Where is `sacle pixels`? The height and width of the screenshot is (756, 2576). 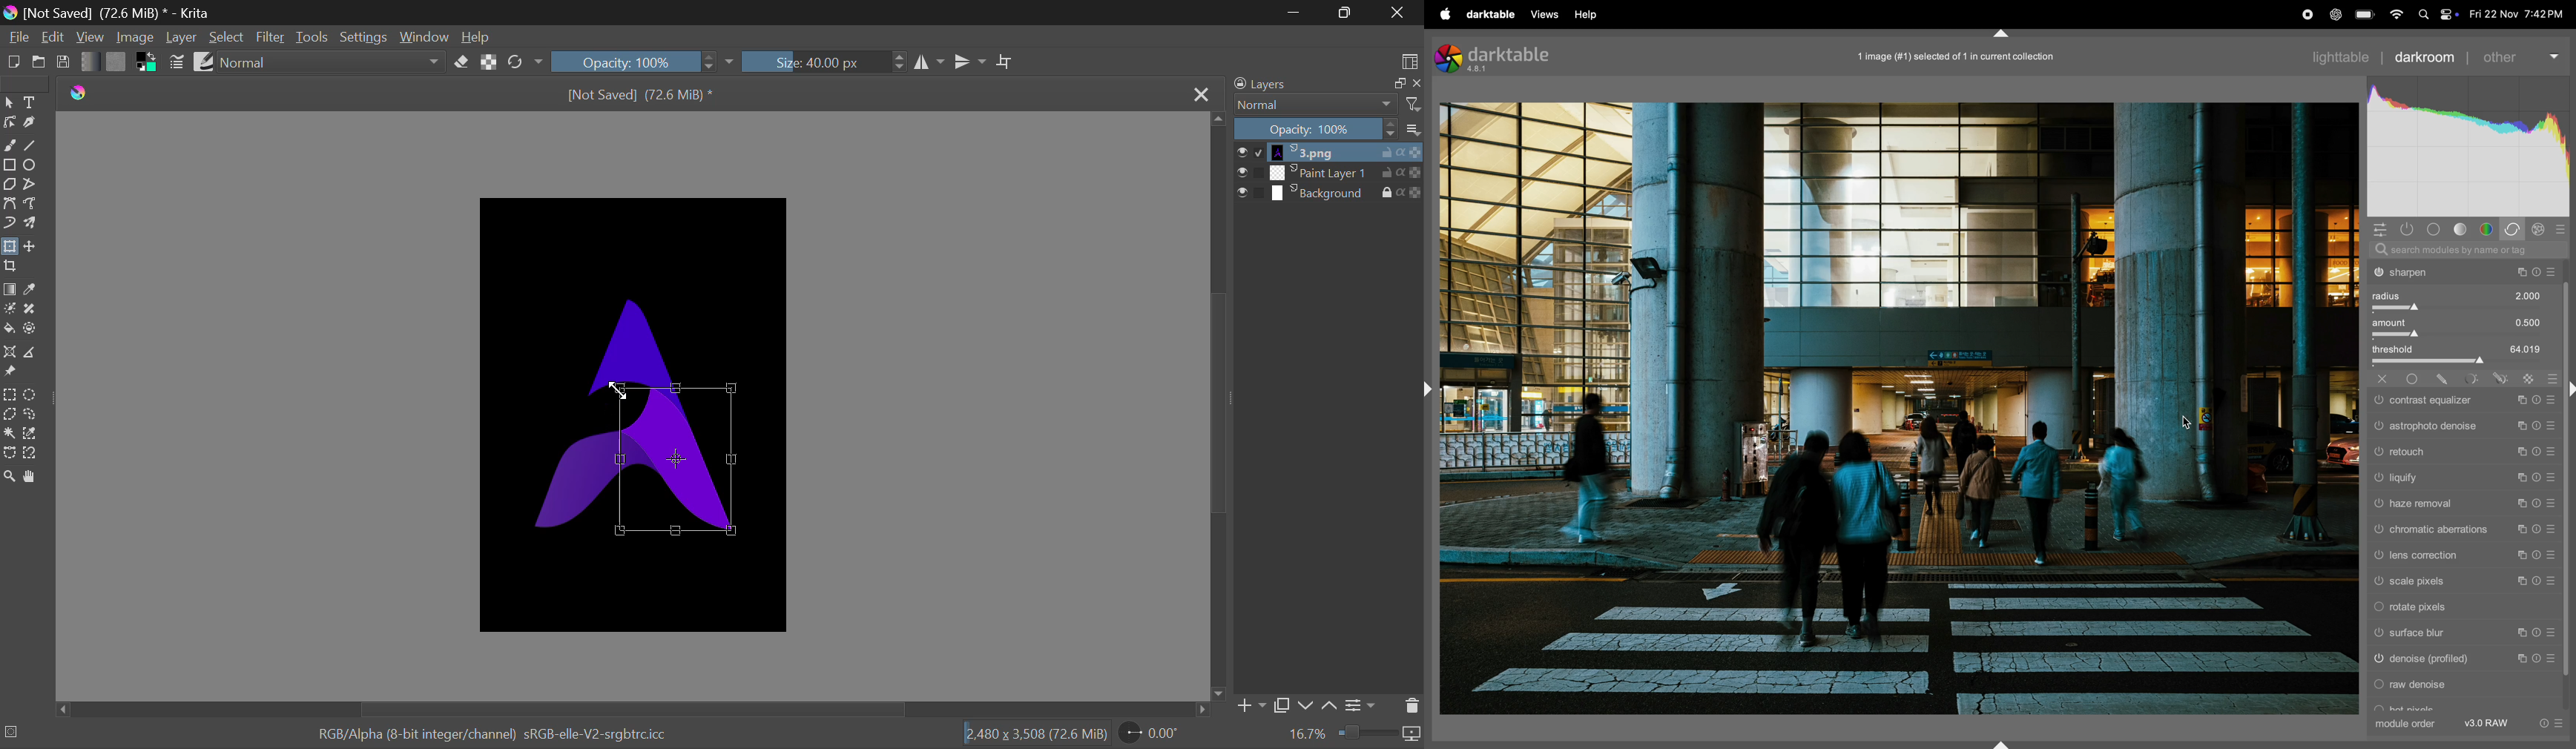
sacle pixels is located at coordinates (2462, 582).